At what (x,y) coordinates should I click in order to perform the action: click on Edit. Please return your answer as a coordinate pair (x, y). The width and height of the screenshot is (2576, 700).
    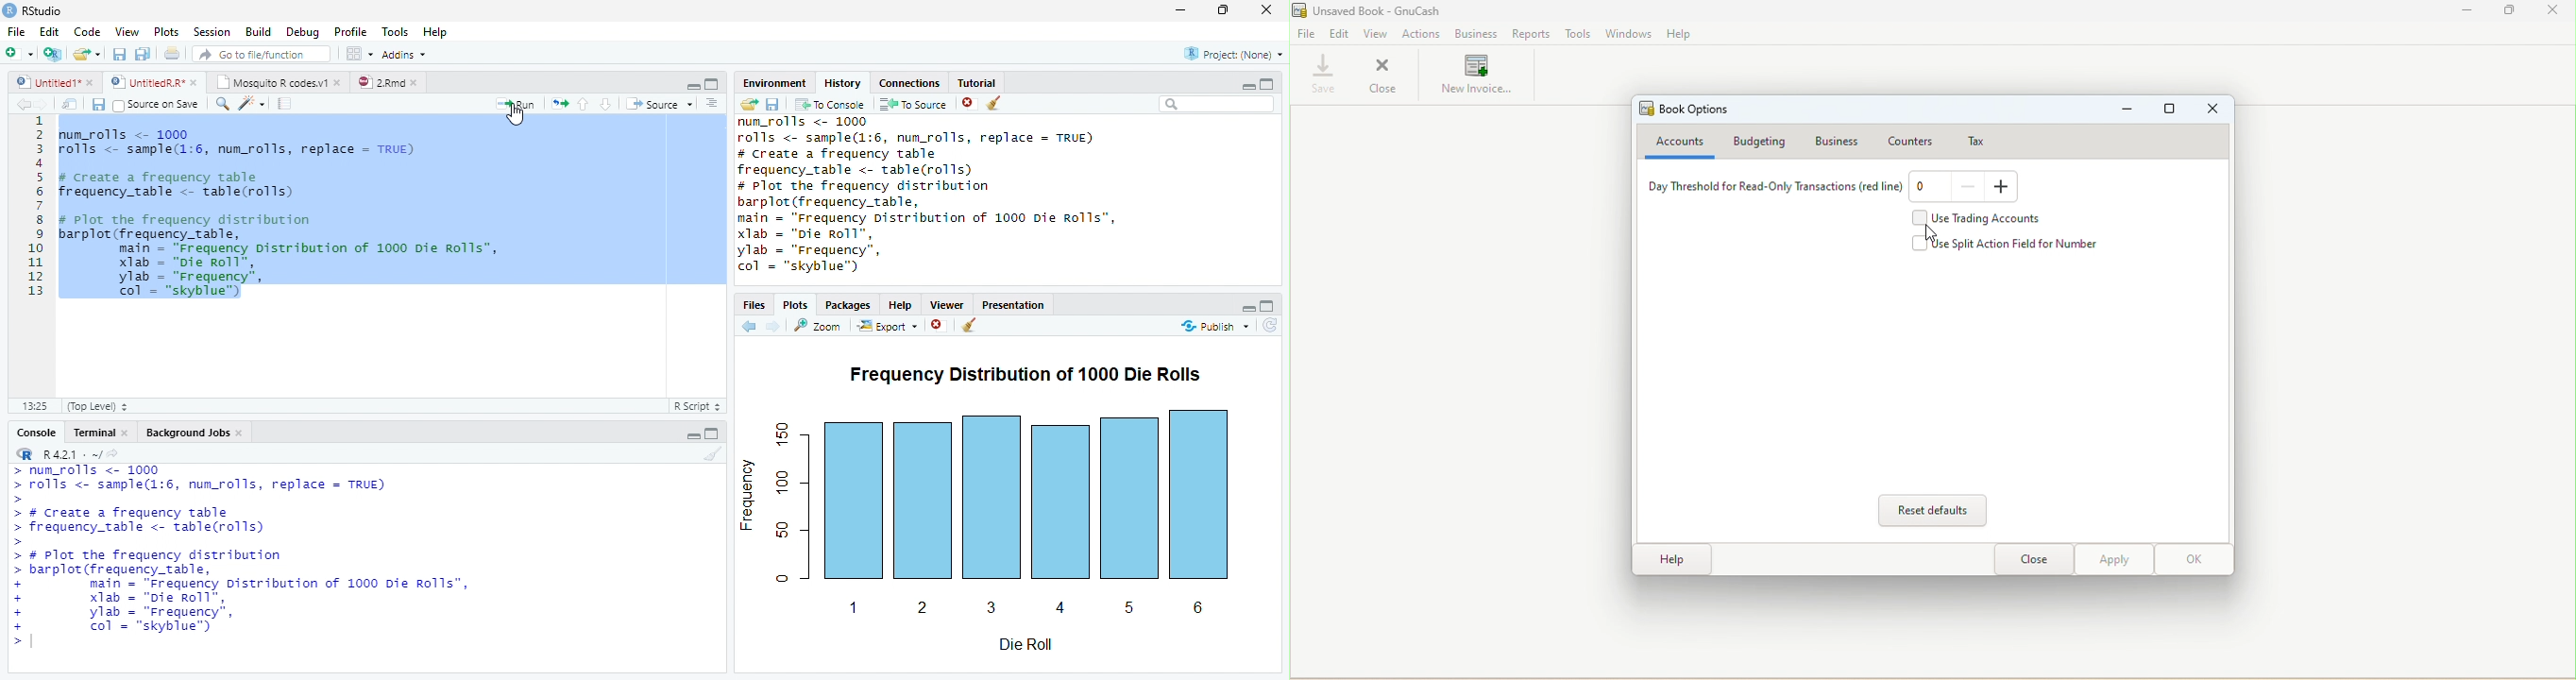
    Looking at the image, I should click on (50, 29).